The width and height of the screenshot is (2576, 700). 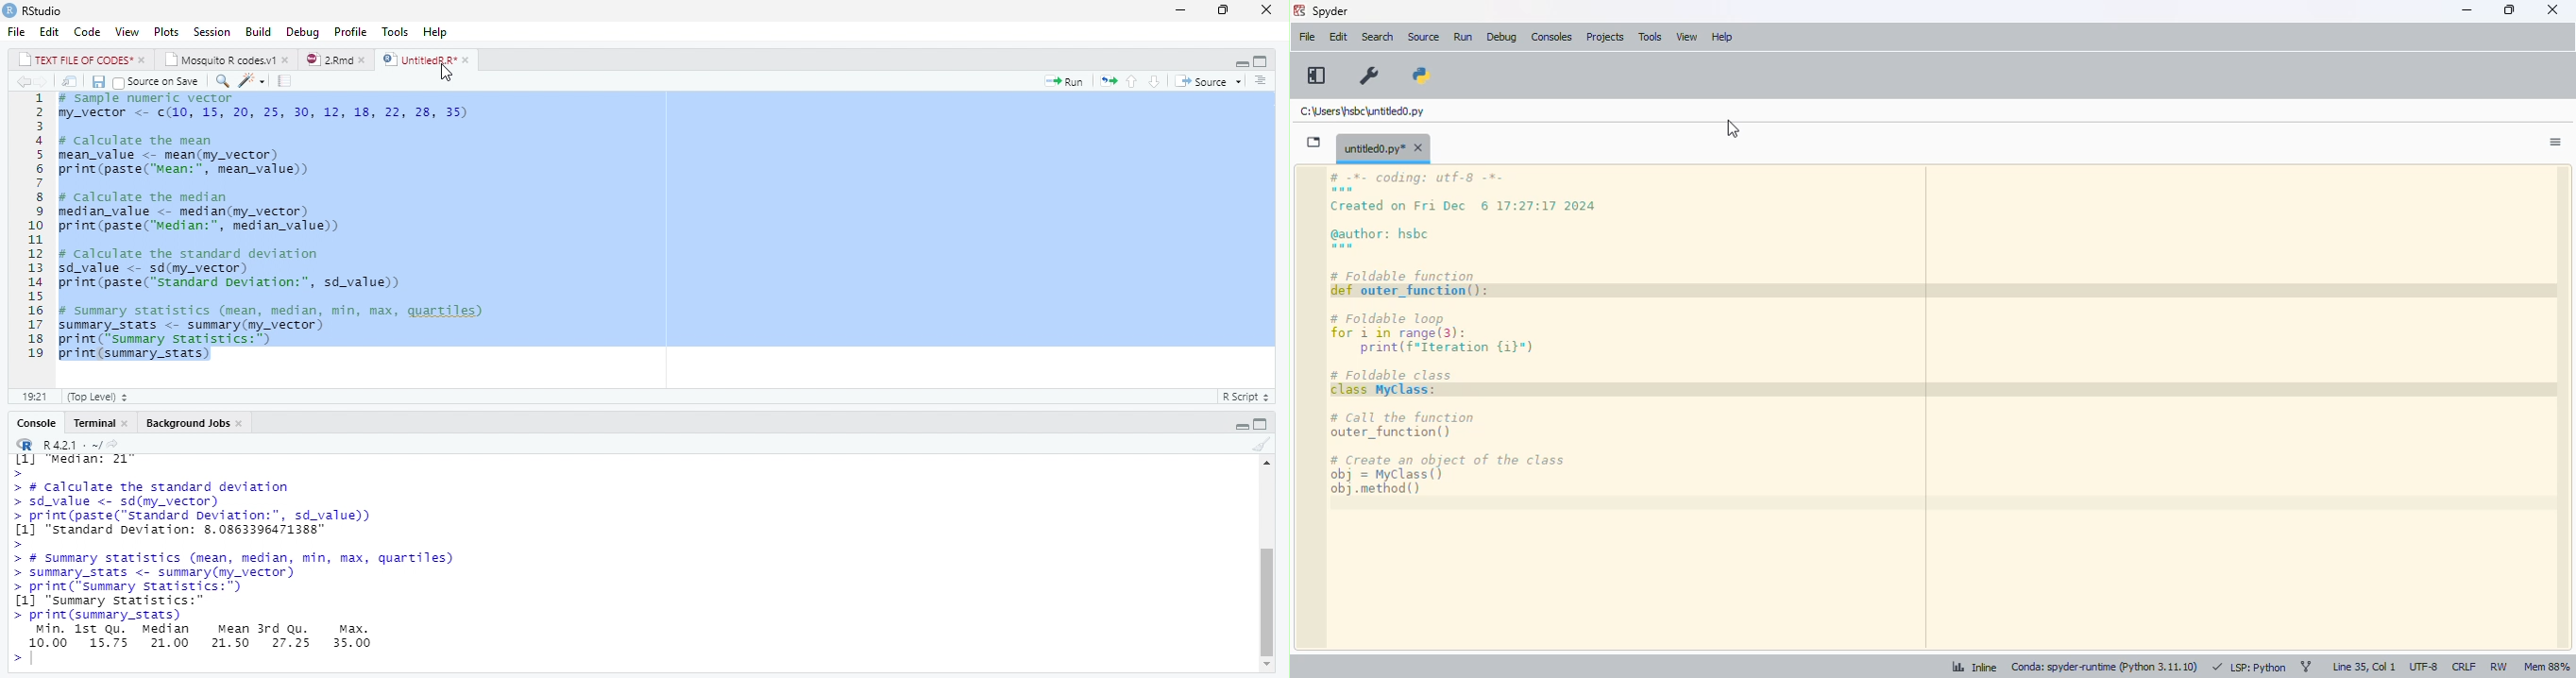 What do you see at coordinates (95, 423) in the screenshot?
I see `Terminal` at bounding box center [95, 423].